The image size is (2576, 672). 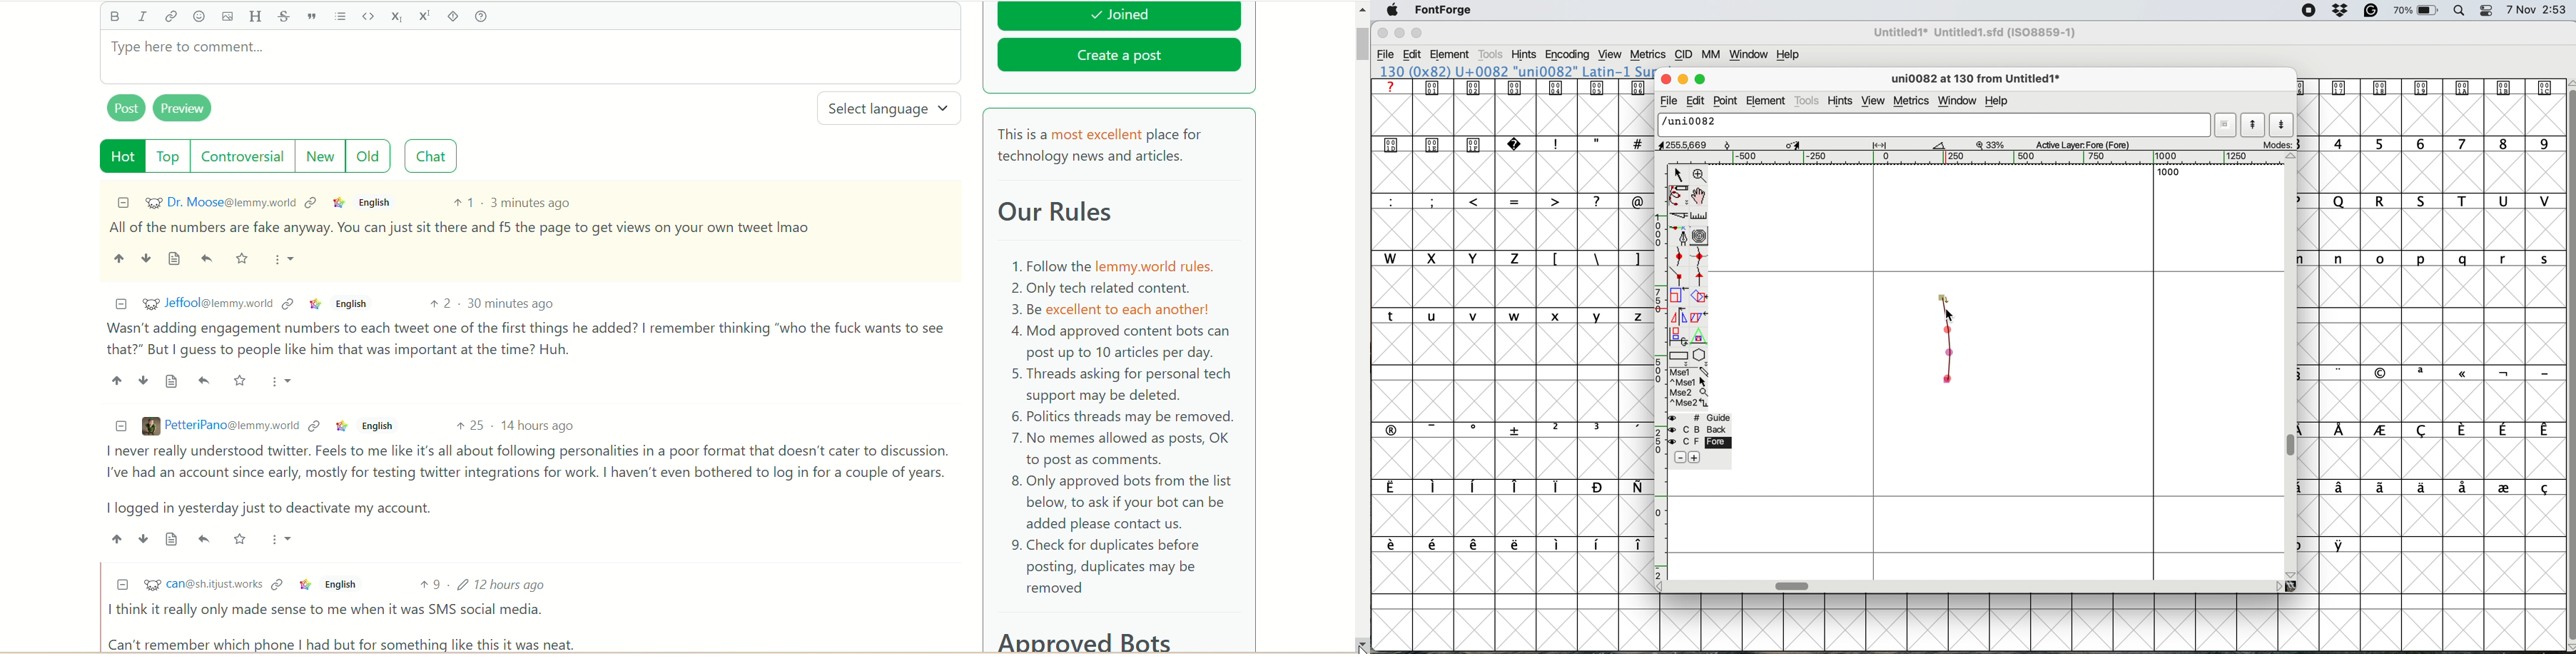 I want to click on Starred, so click(x=241, y=380).